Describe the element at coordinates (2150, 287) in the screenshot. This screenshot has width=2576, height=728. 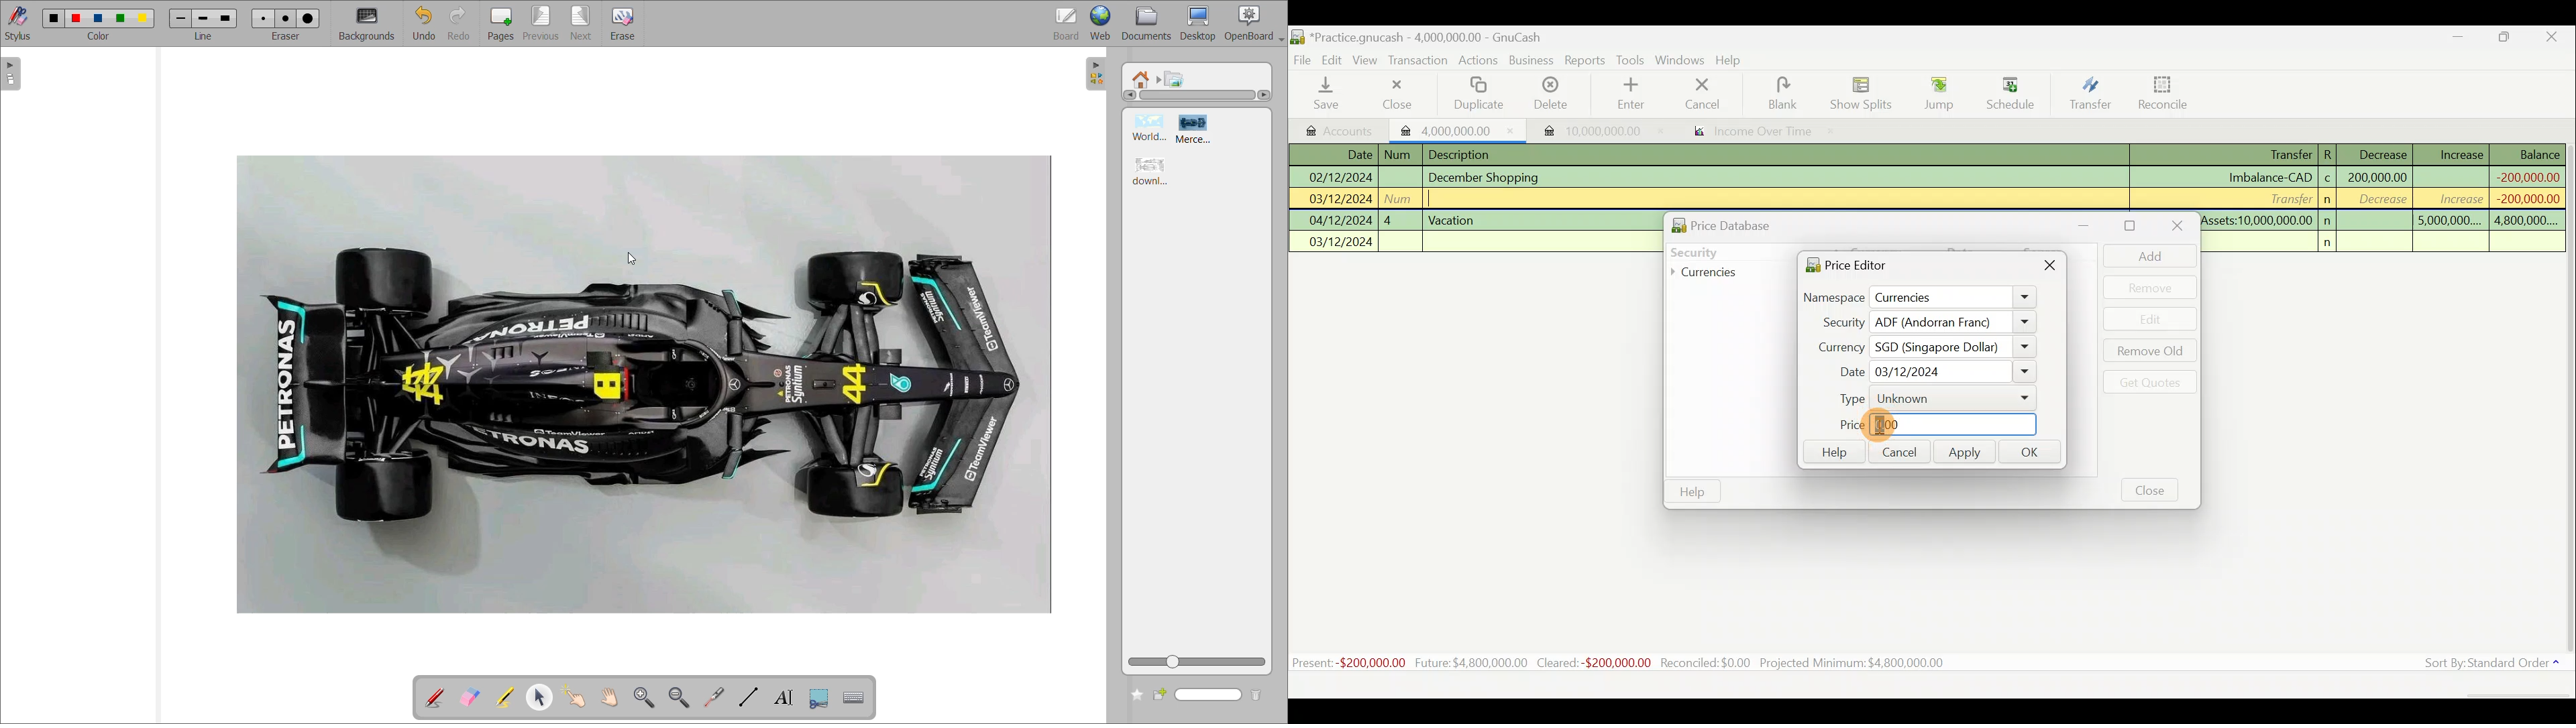
I see `Remove` at that location.